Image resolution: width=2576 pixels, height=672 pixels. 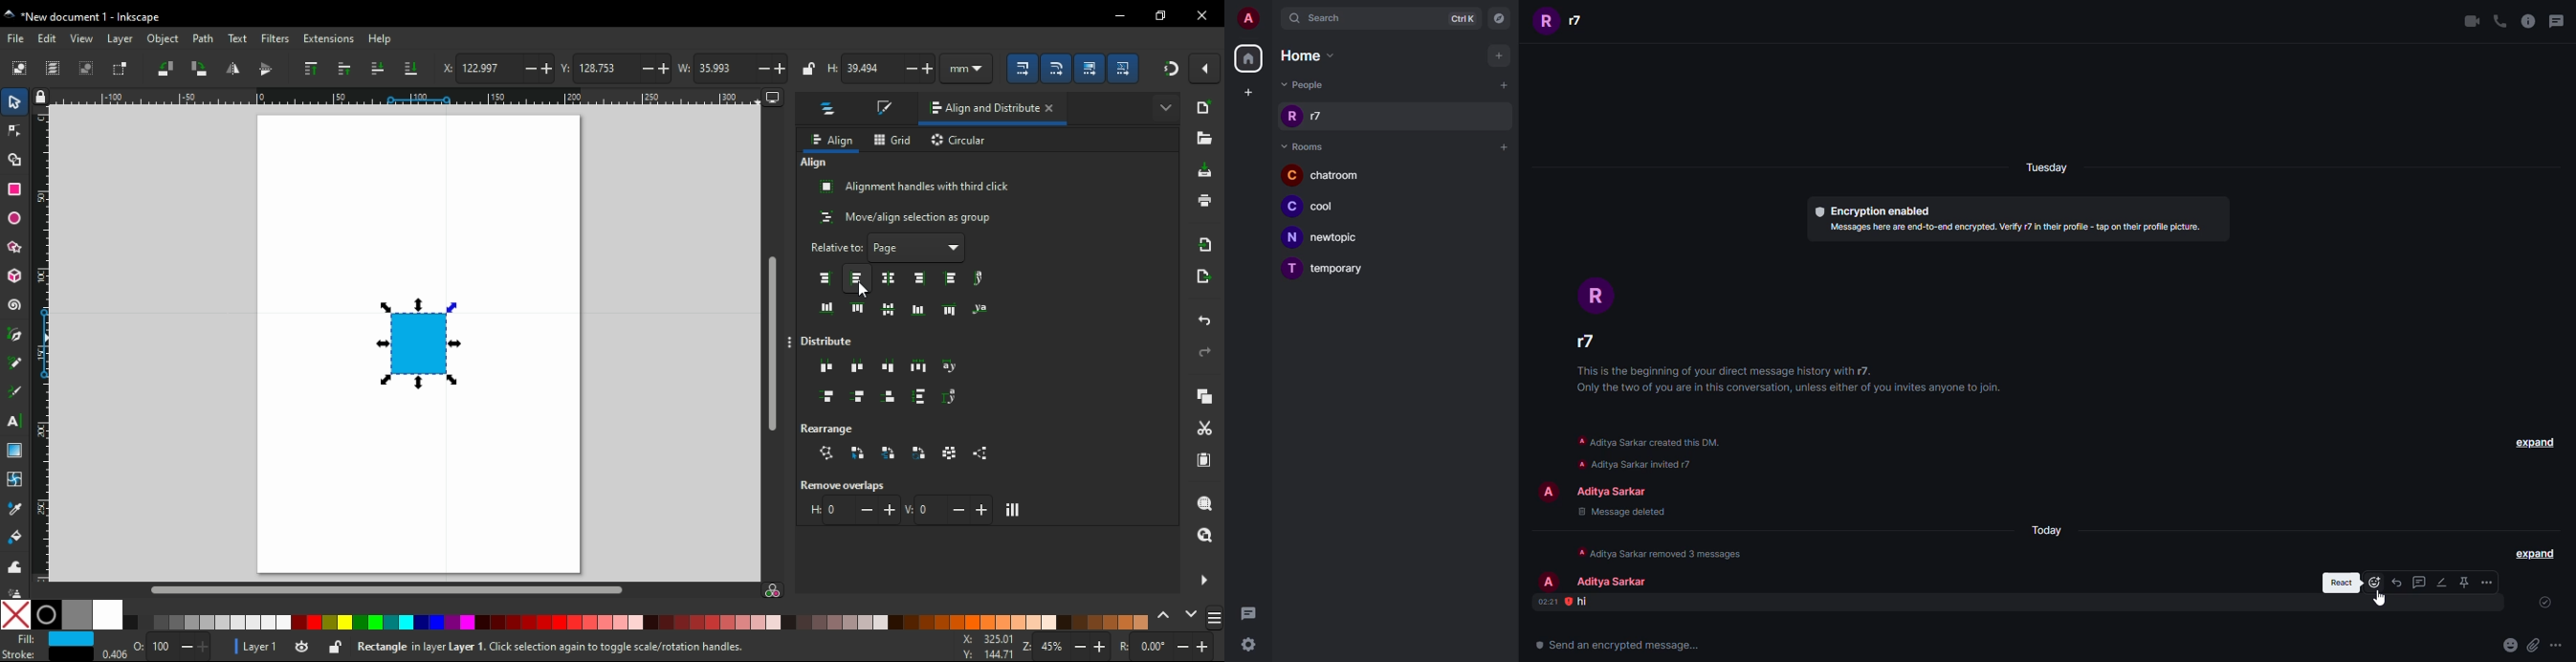 What do you see at coordinates (1050, 109) in the screenshot?
I see `close` at bounding box center [1050, 109].